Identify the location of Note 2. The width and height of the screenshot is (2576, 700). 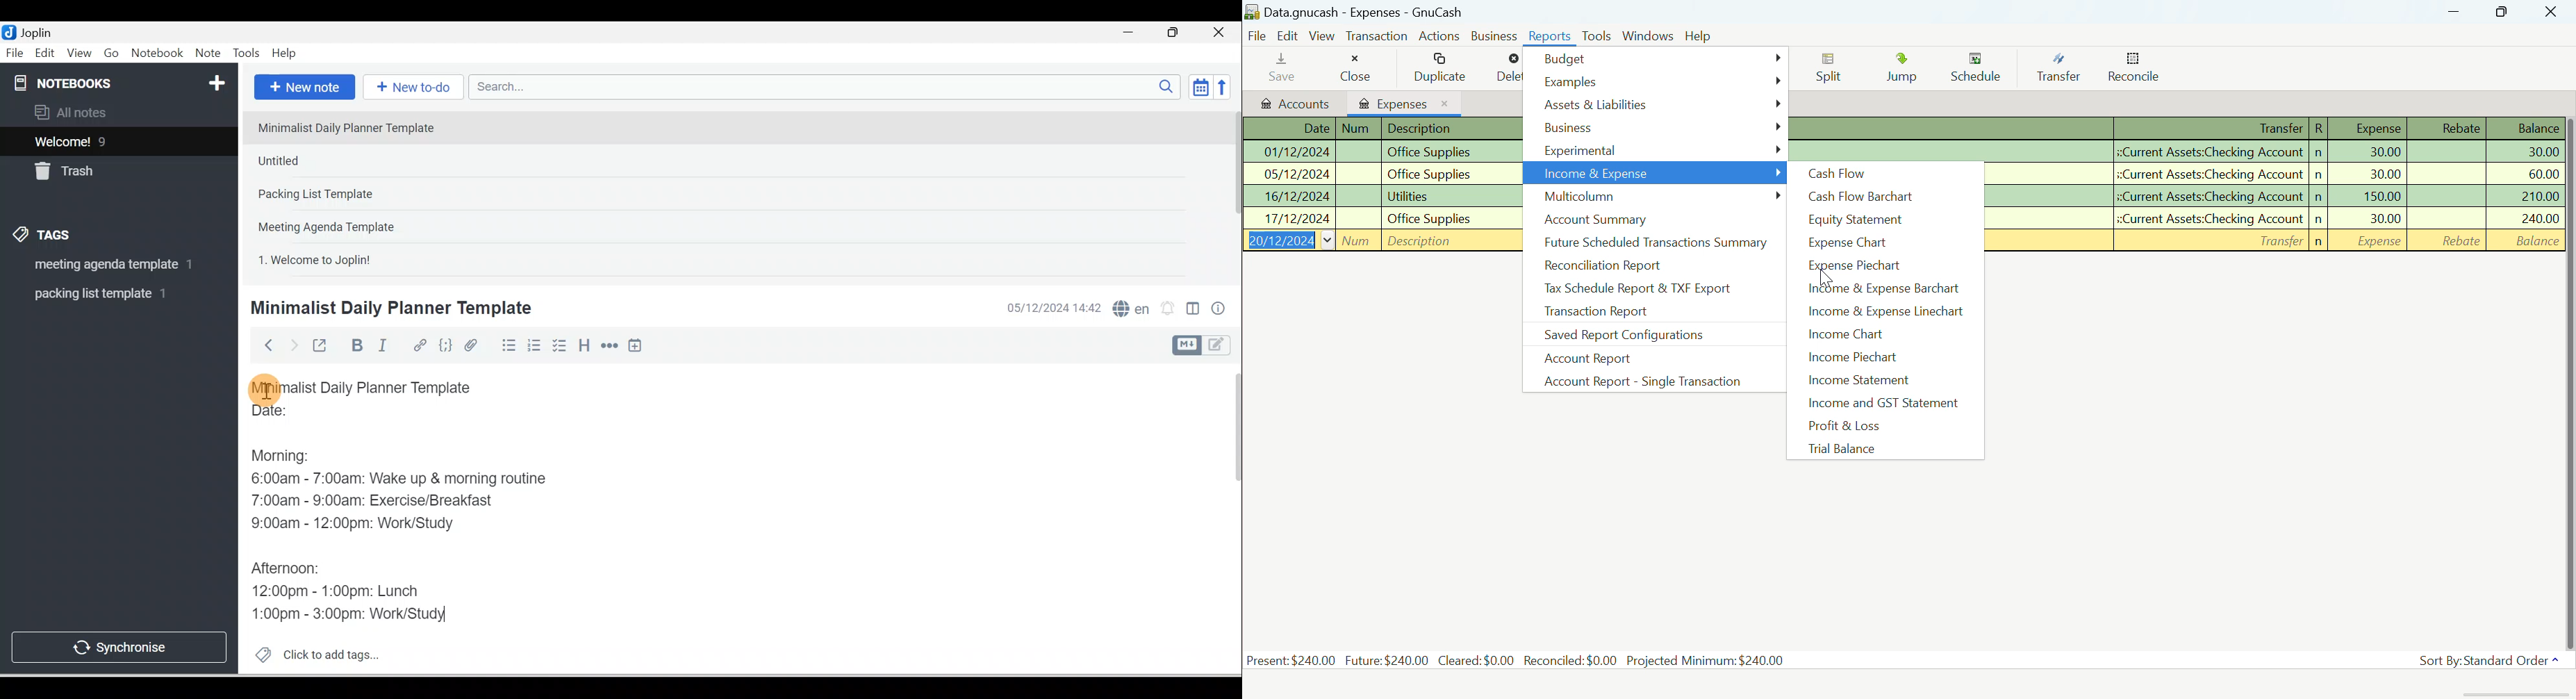
(342, 161).